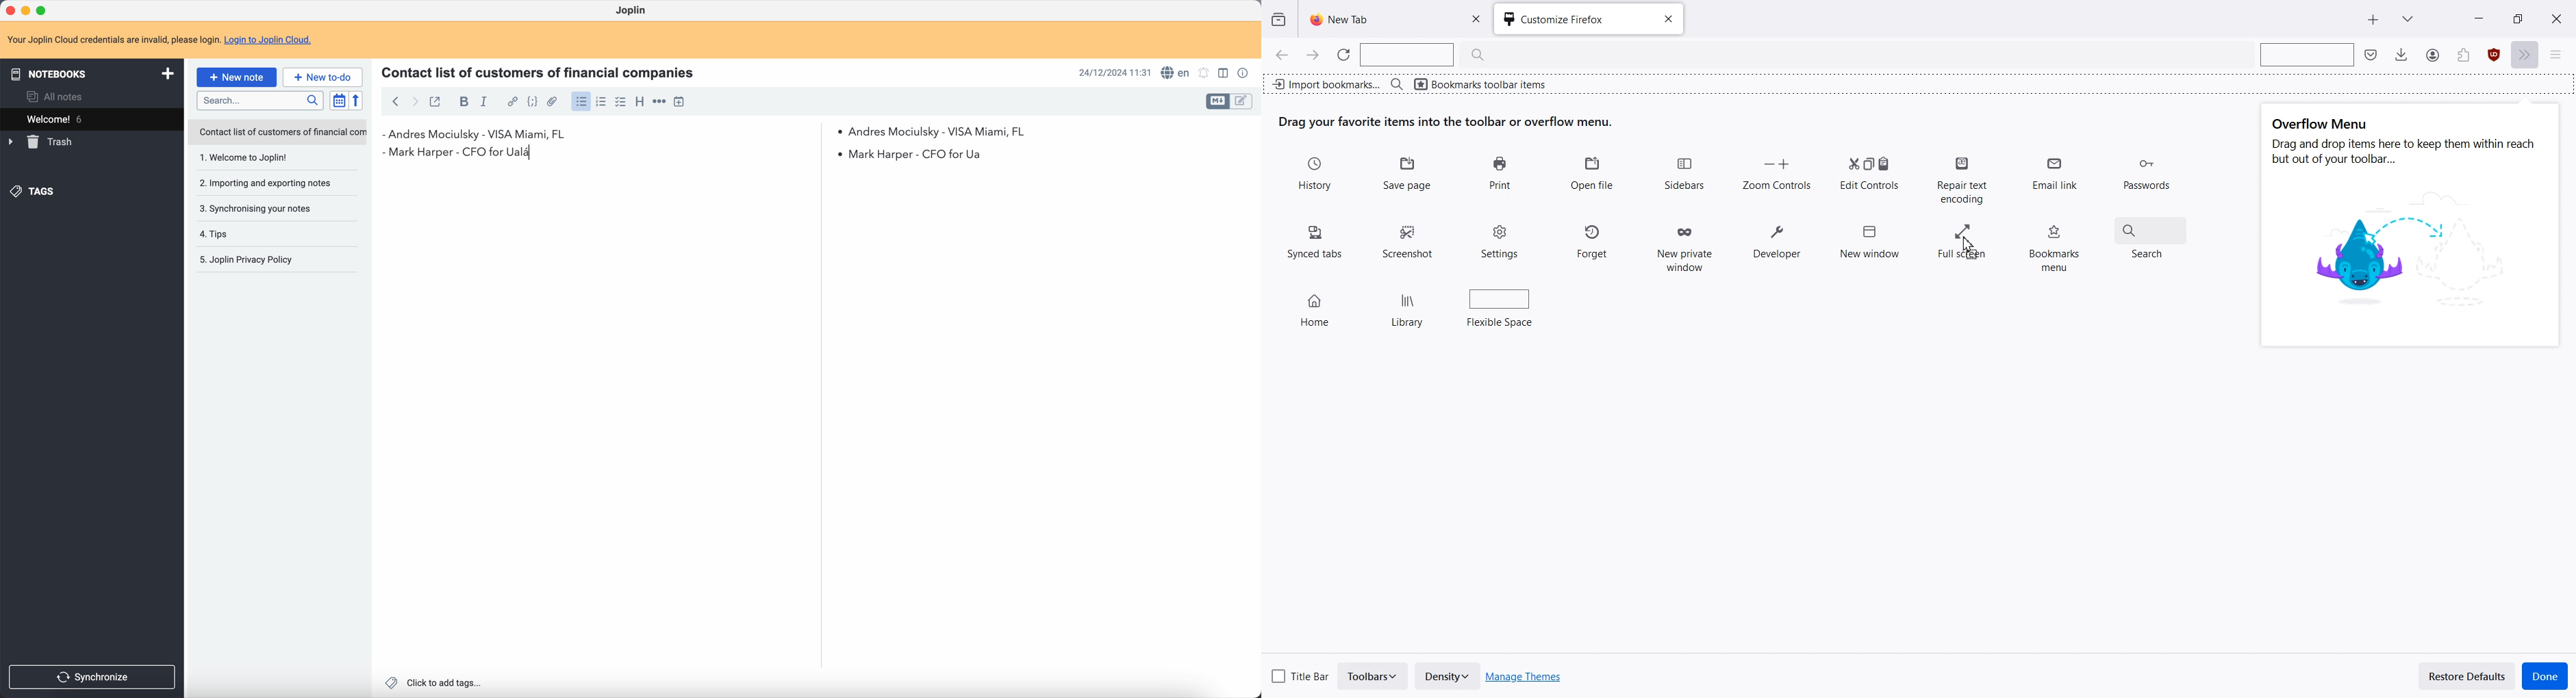  What do you see at coordinates (90, 73) in the screenshot?
I see `notebooks` at bounding box center [90, 73].